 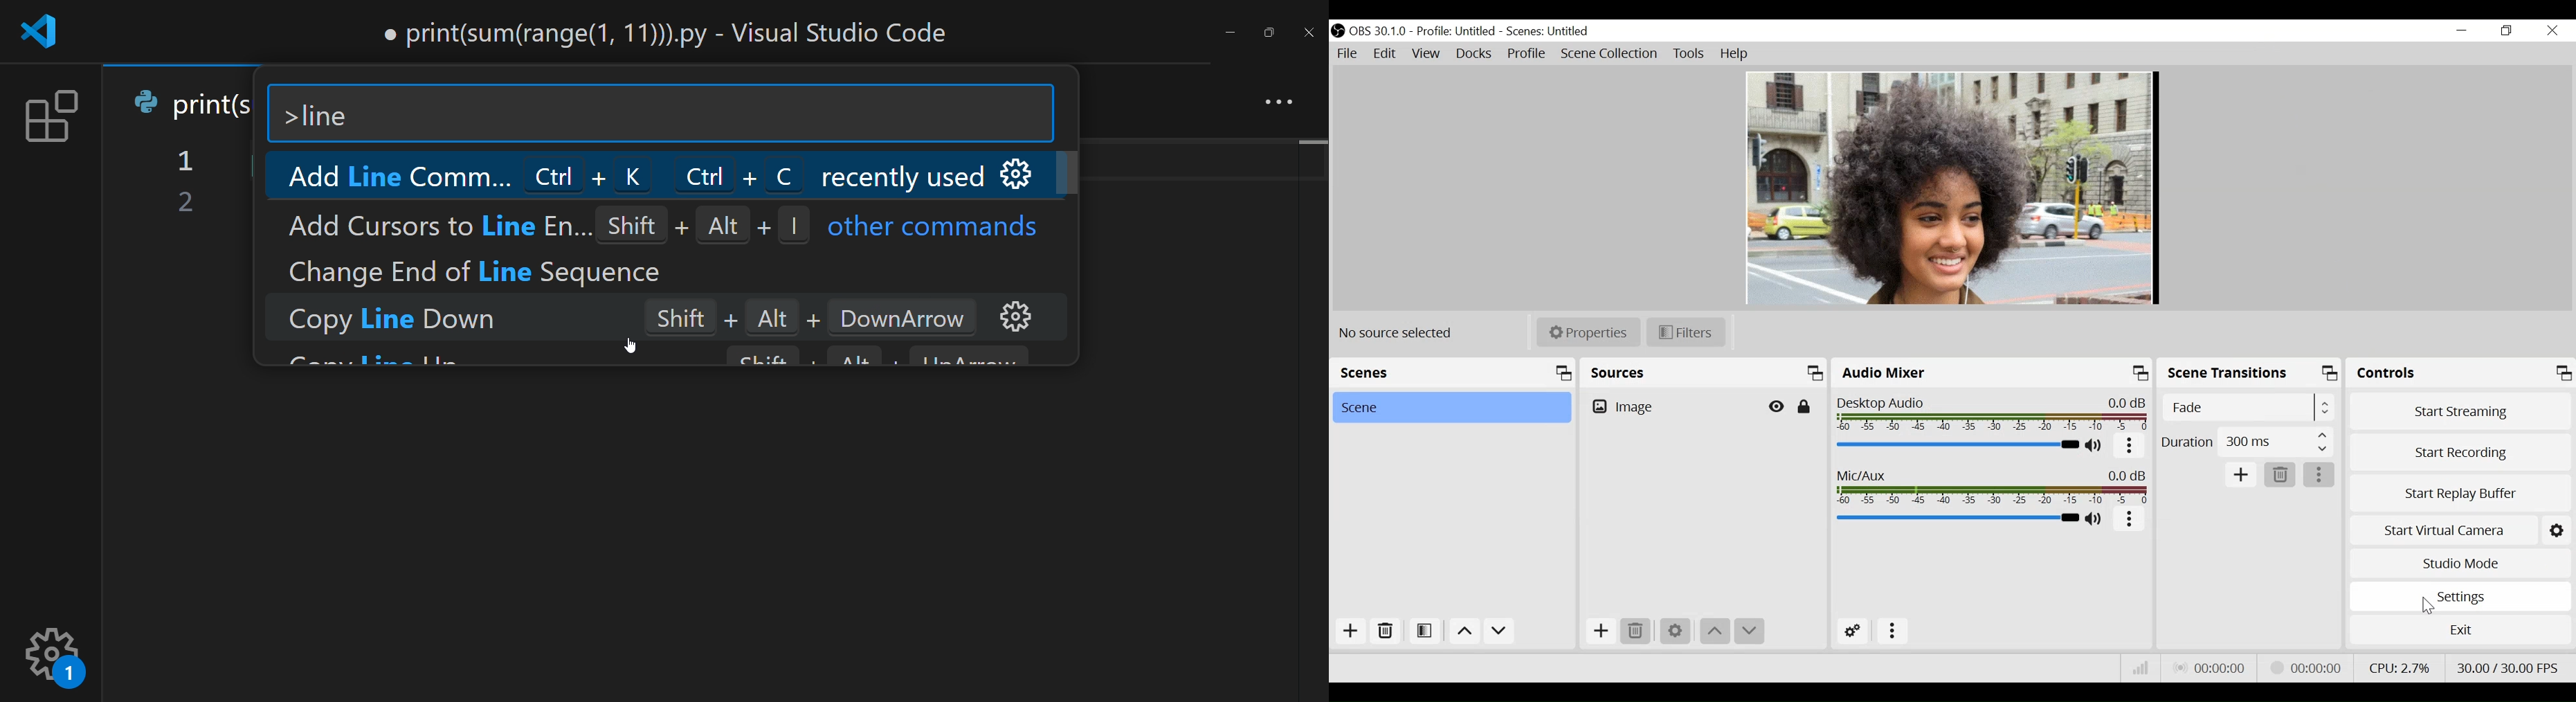 I want to click on Advanced Audio Settings, so click(x=1852, y=631).